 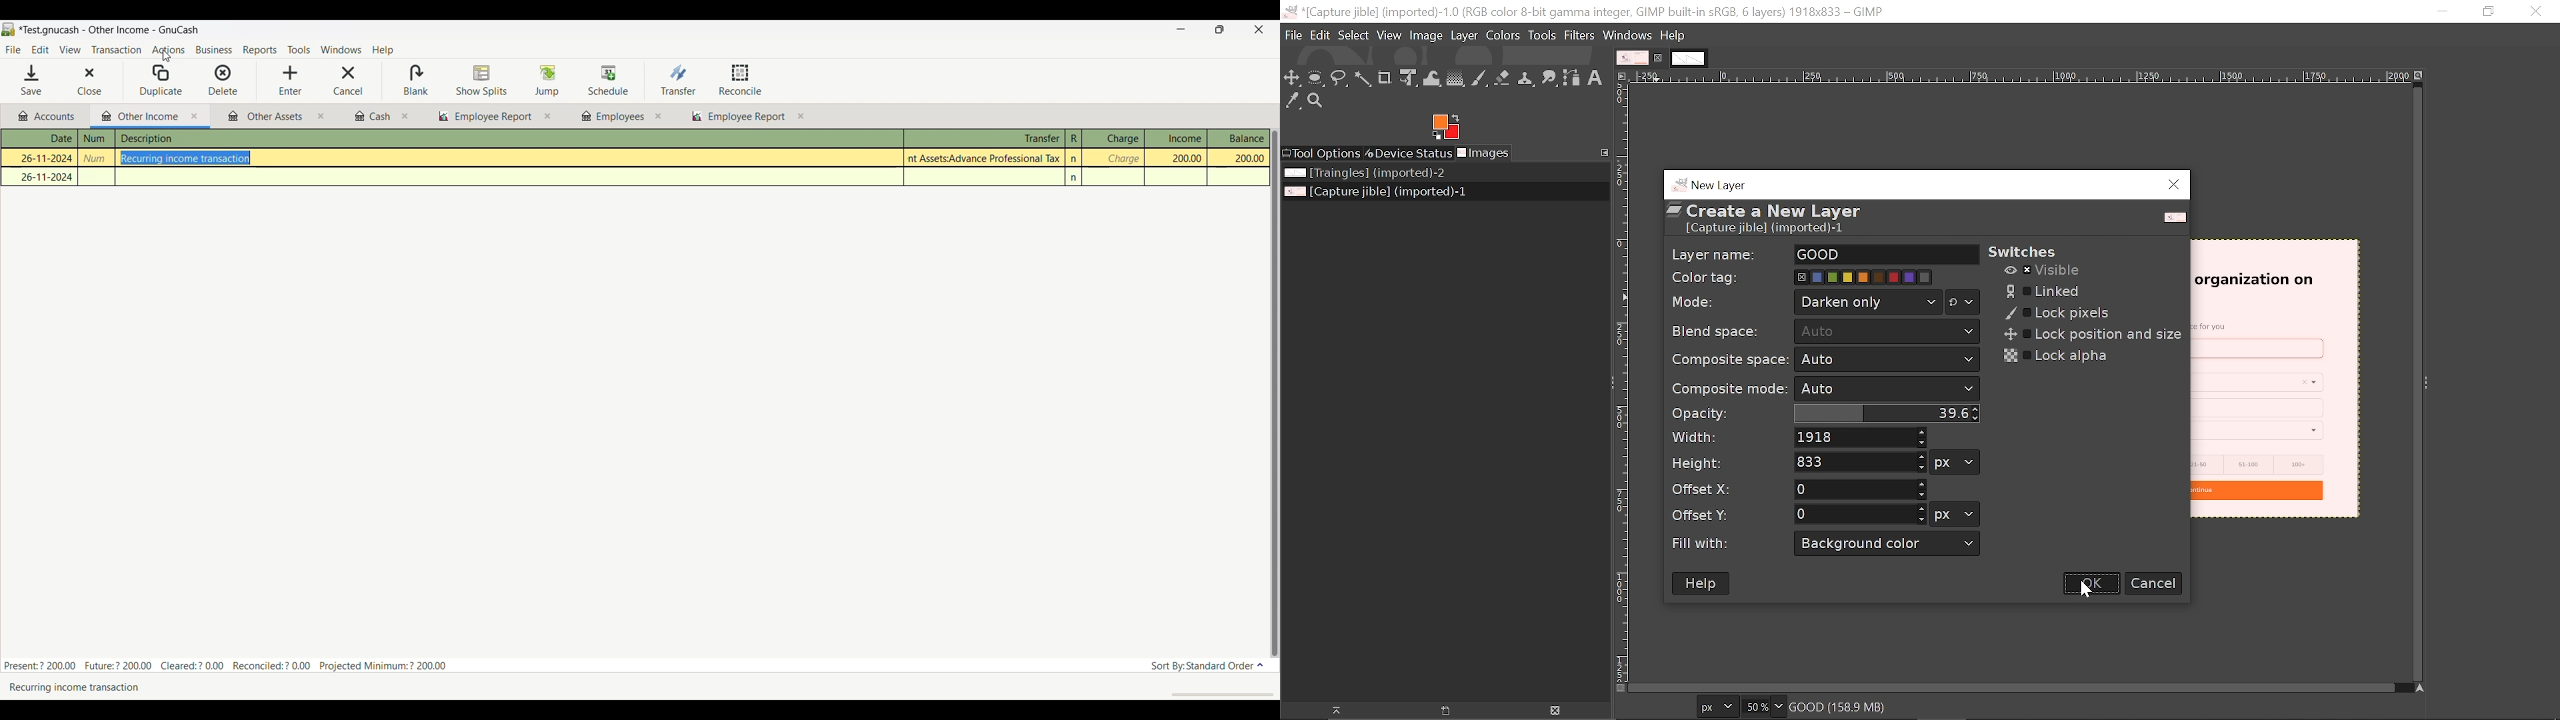 I want to click on Mode:, so click(x=1696, y=304).